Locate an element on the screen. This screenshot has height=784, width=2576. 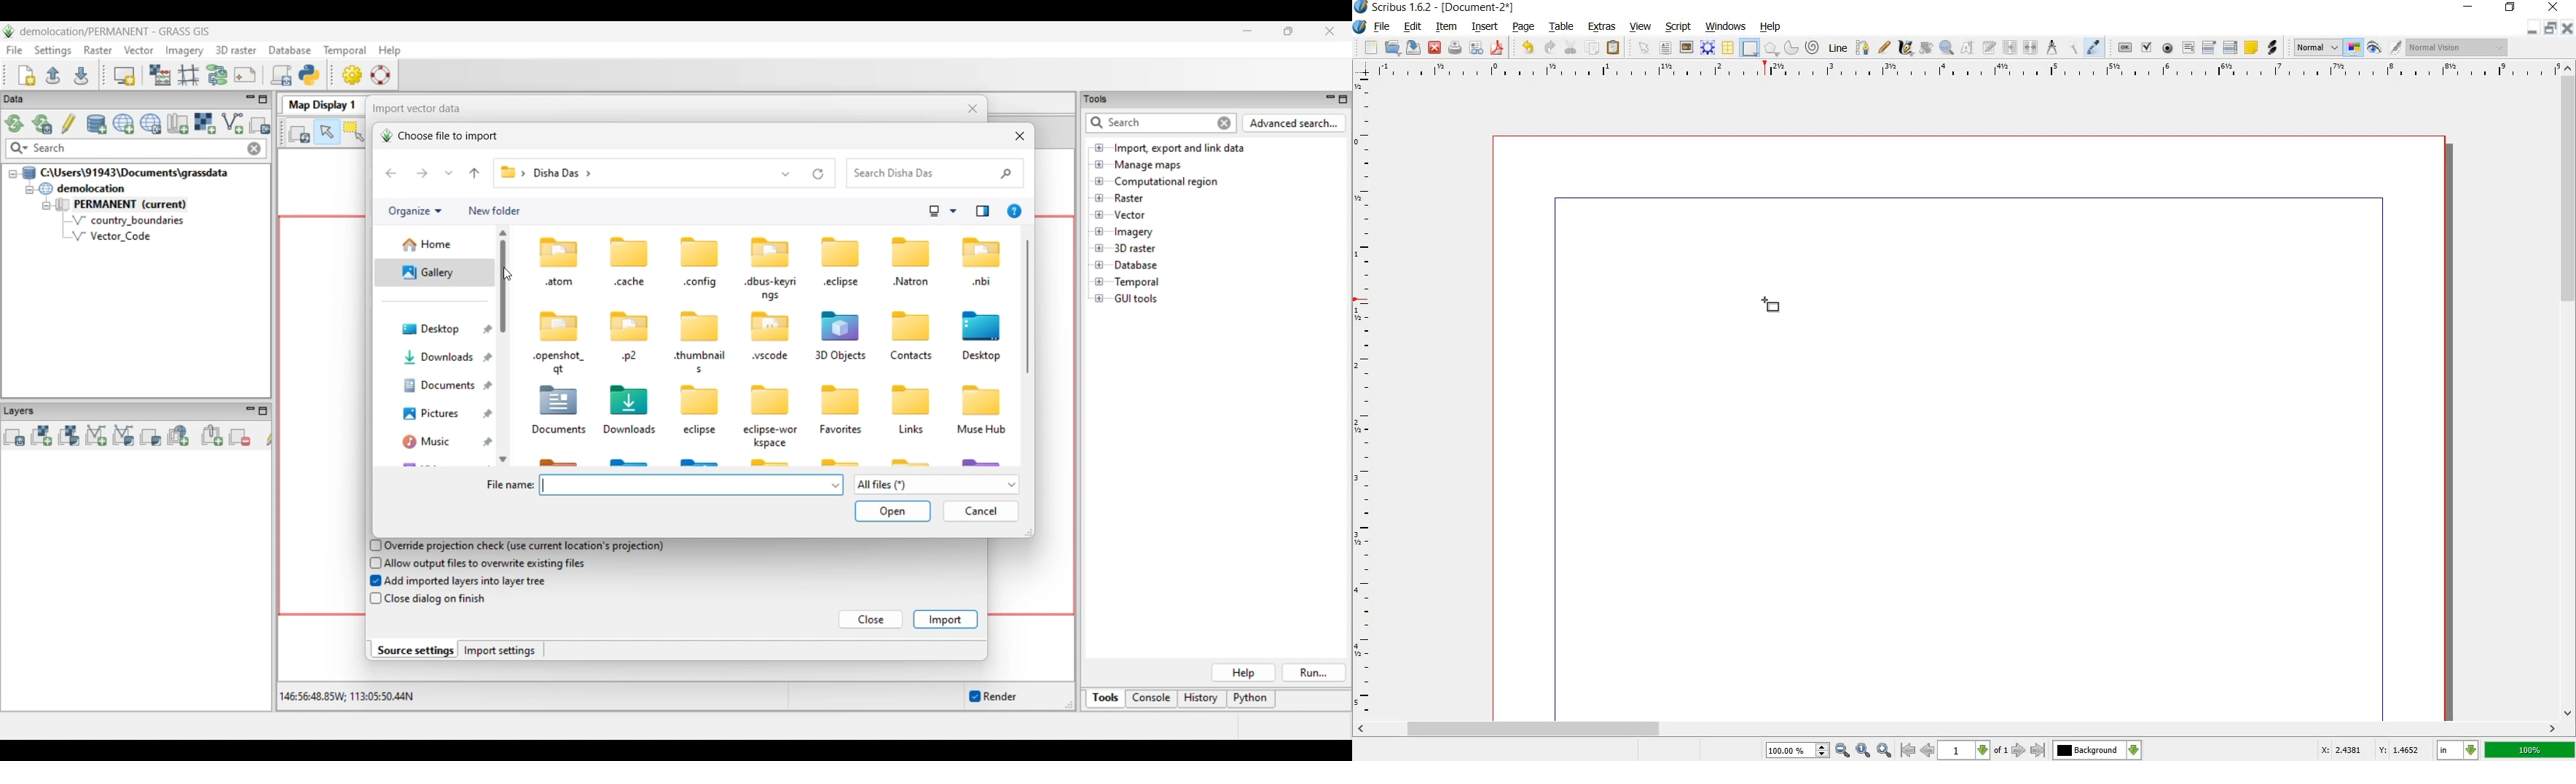
COPY ITEM PROPERTIES is located at coordinates (2073, 48).